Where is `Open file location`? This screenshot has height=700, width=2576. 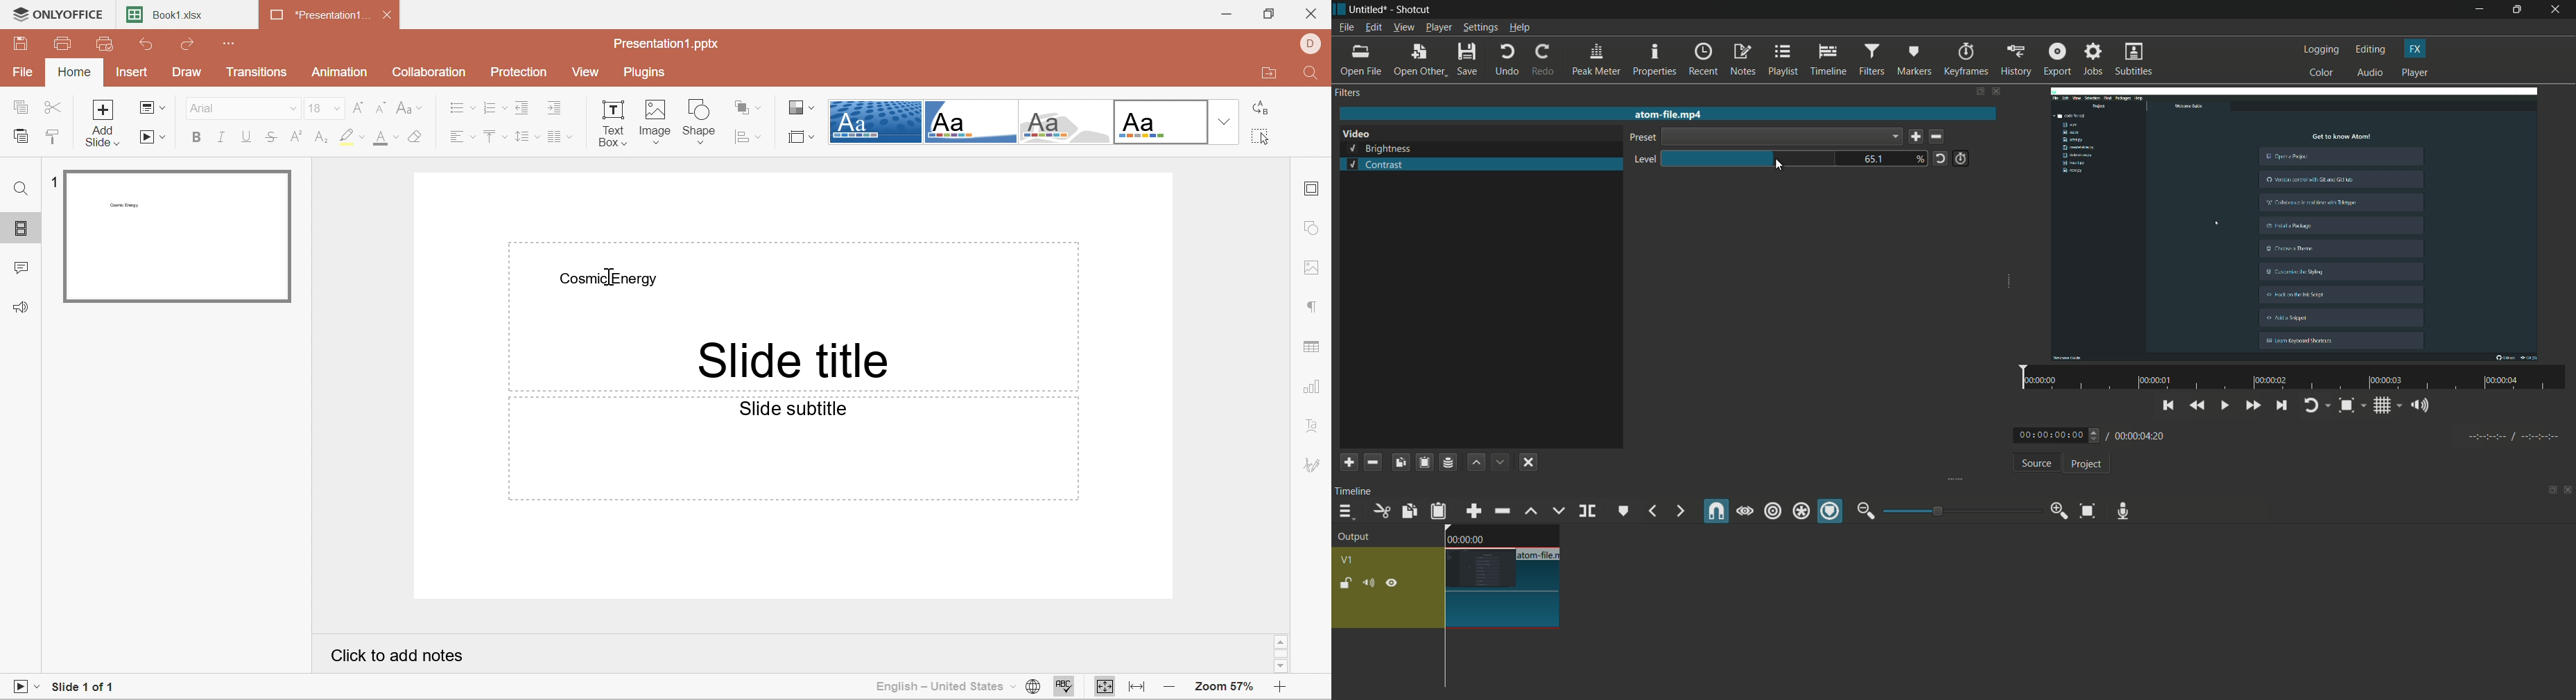
Open file location is located at coordinates (1270, 73).